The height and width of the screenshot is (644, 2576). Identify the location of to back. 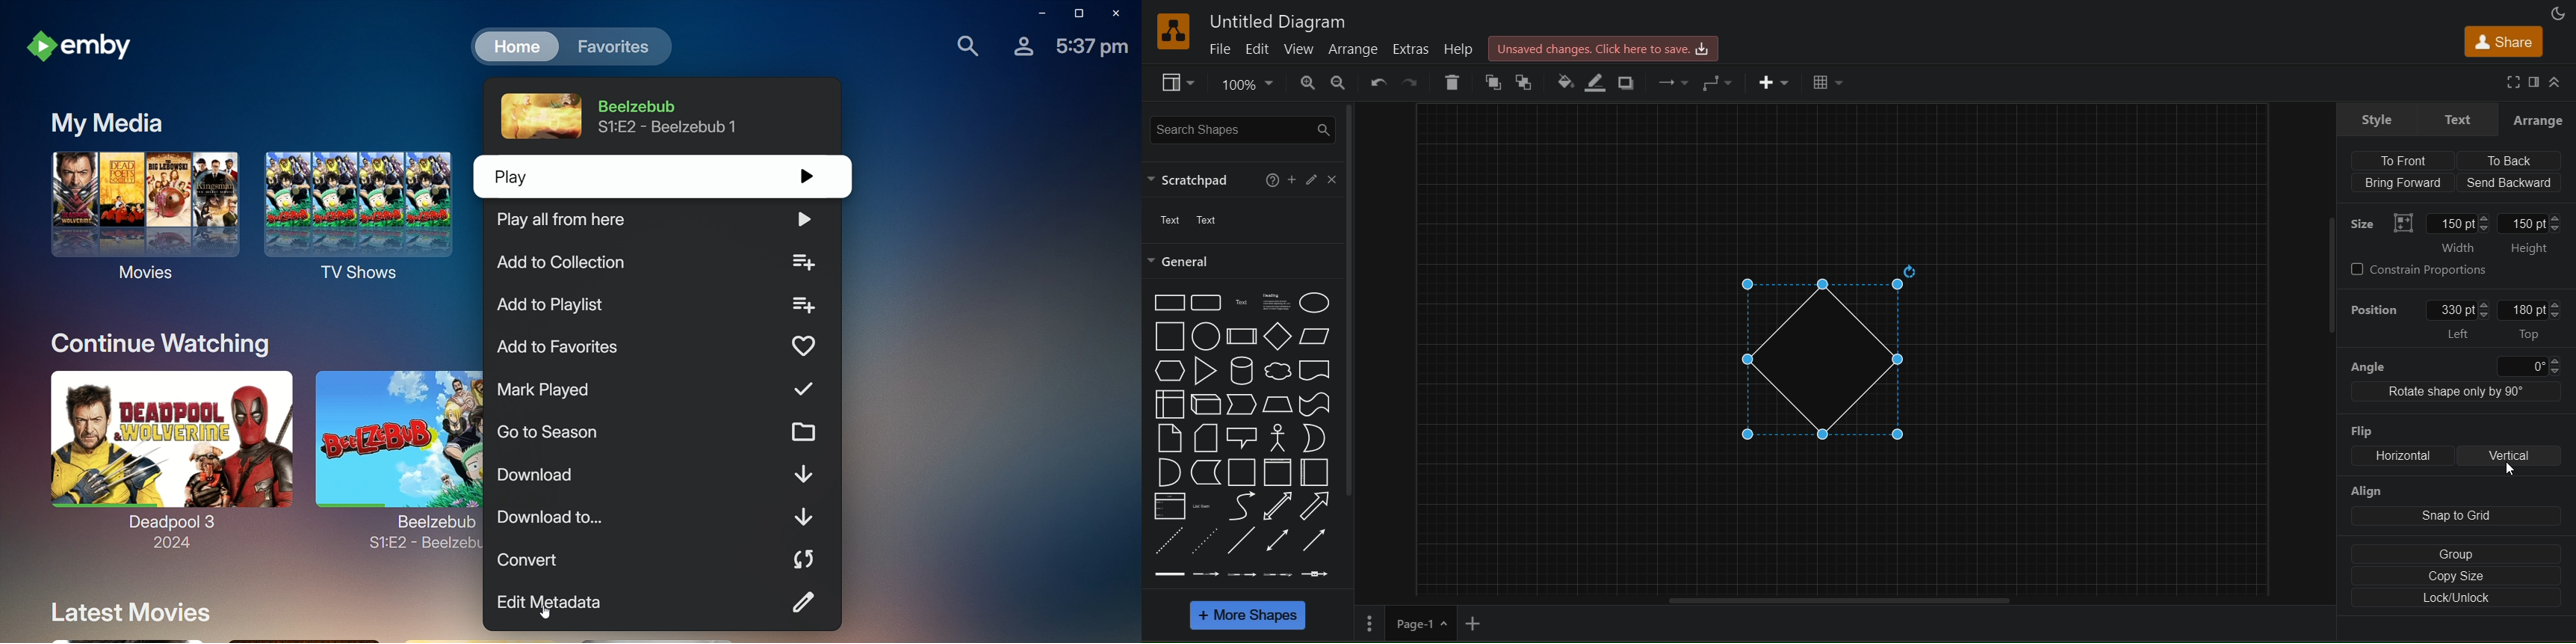
(2506, 160).